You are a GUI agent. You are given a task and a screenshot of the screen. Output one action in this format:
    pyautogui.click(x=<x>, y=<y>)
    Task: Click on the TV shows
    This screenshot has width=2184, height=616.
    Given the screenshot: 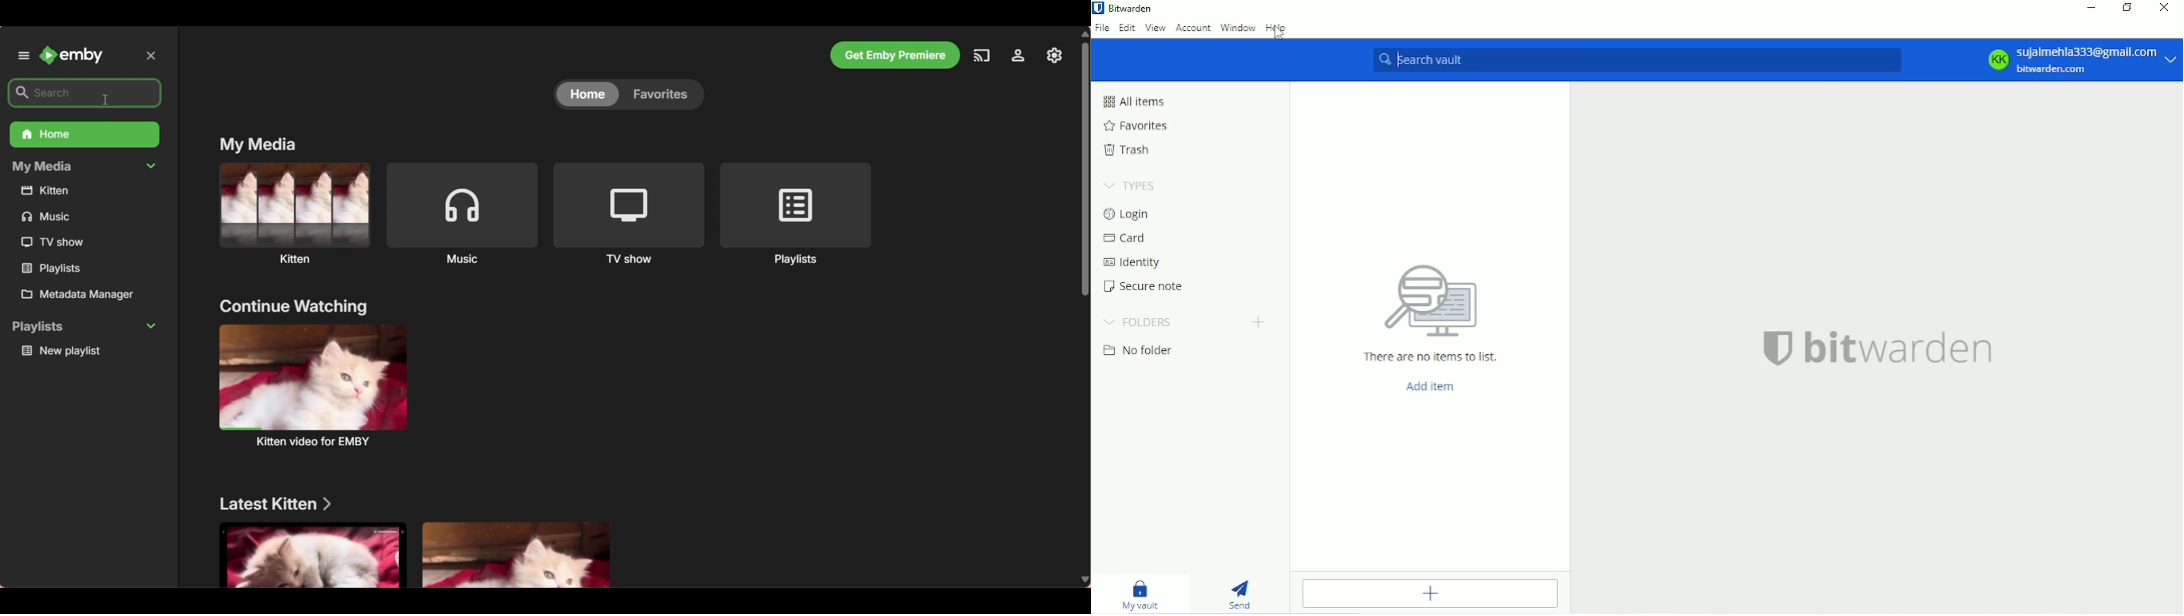 What is the action you would take?
    pyautogui.click(x=628, y=213)
    